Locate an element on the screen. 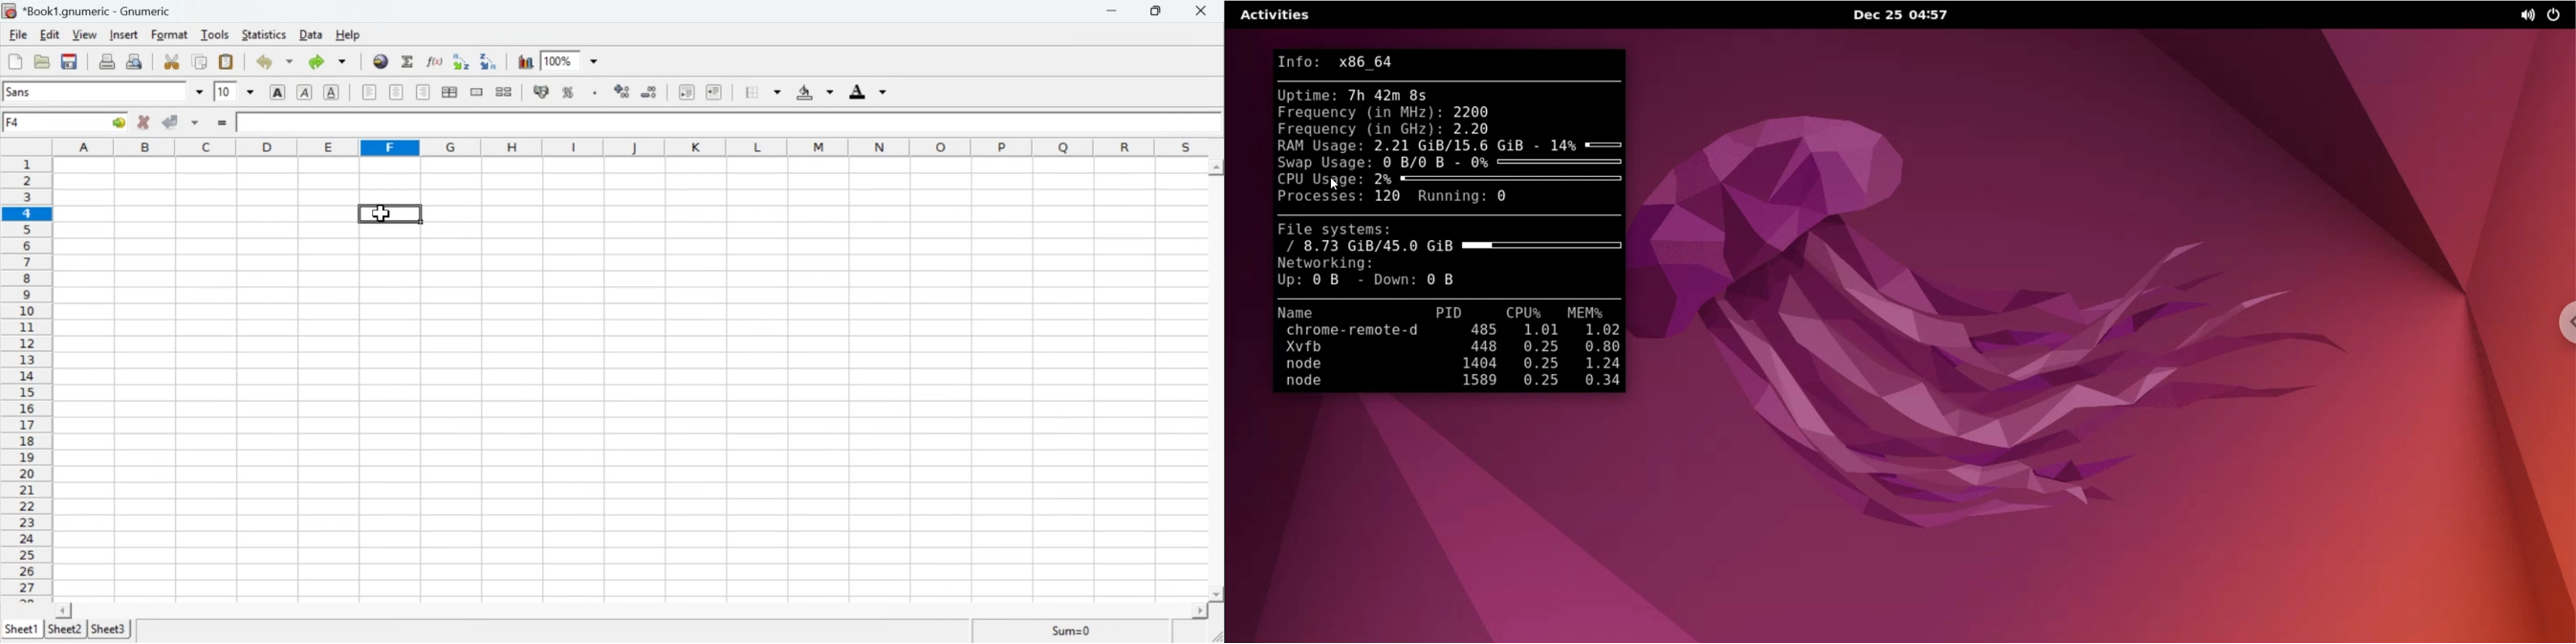  Sum=0 is located at coordinates (1074, 630).